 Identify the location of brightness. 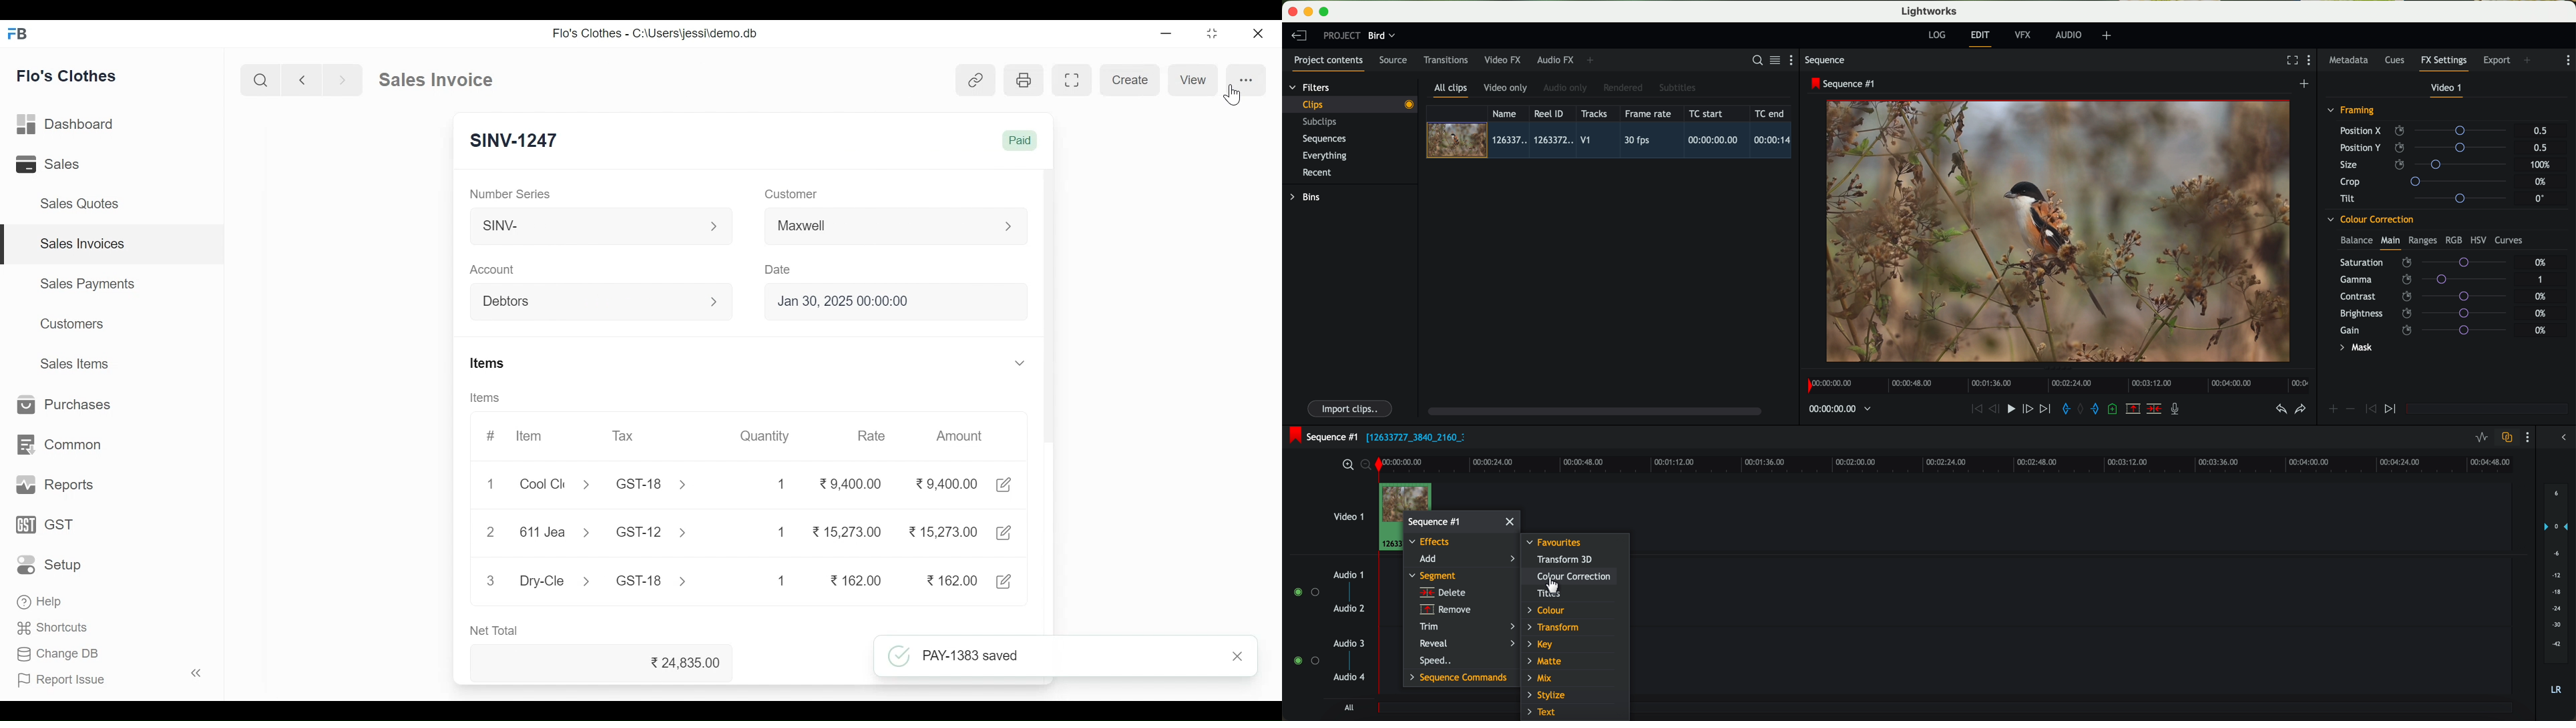
(2430, 314).